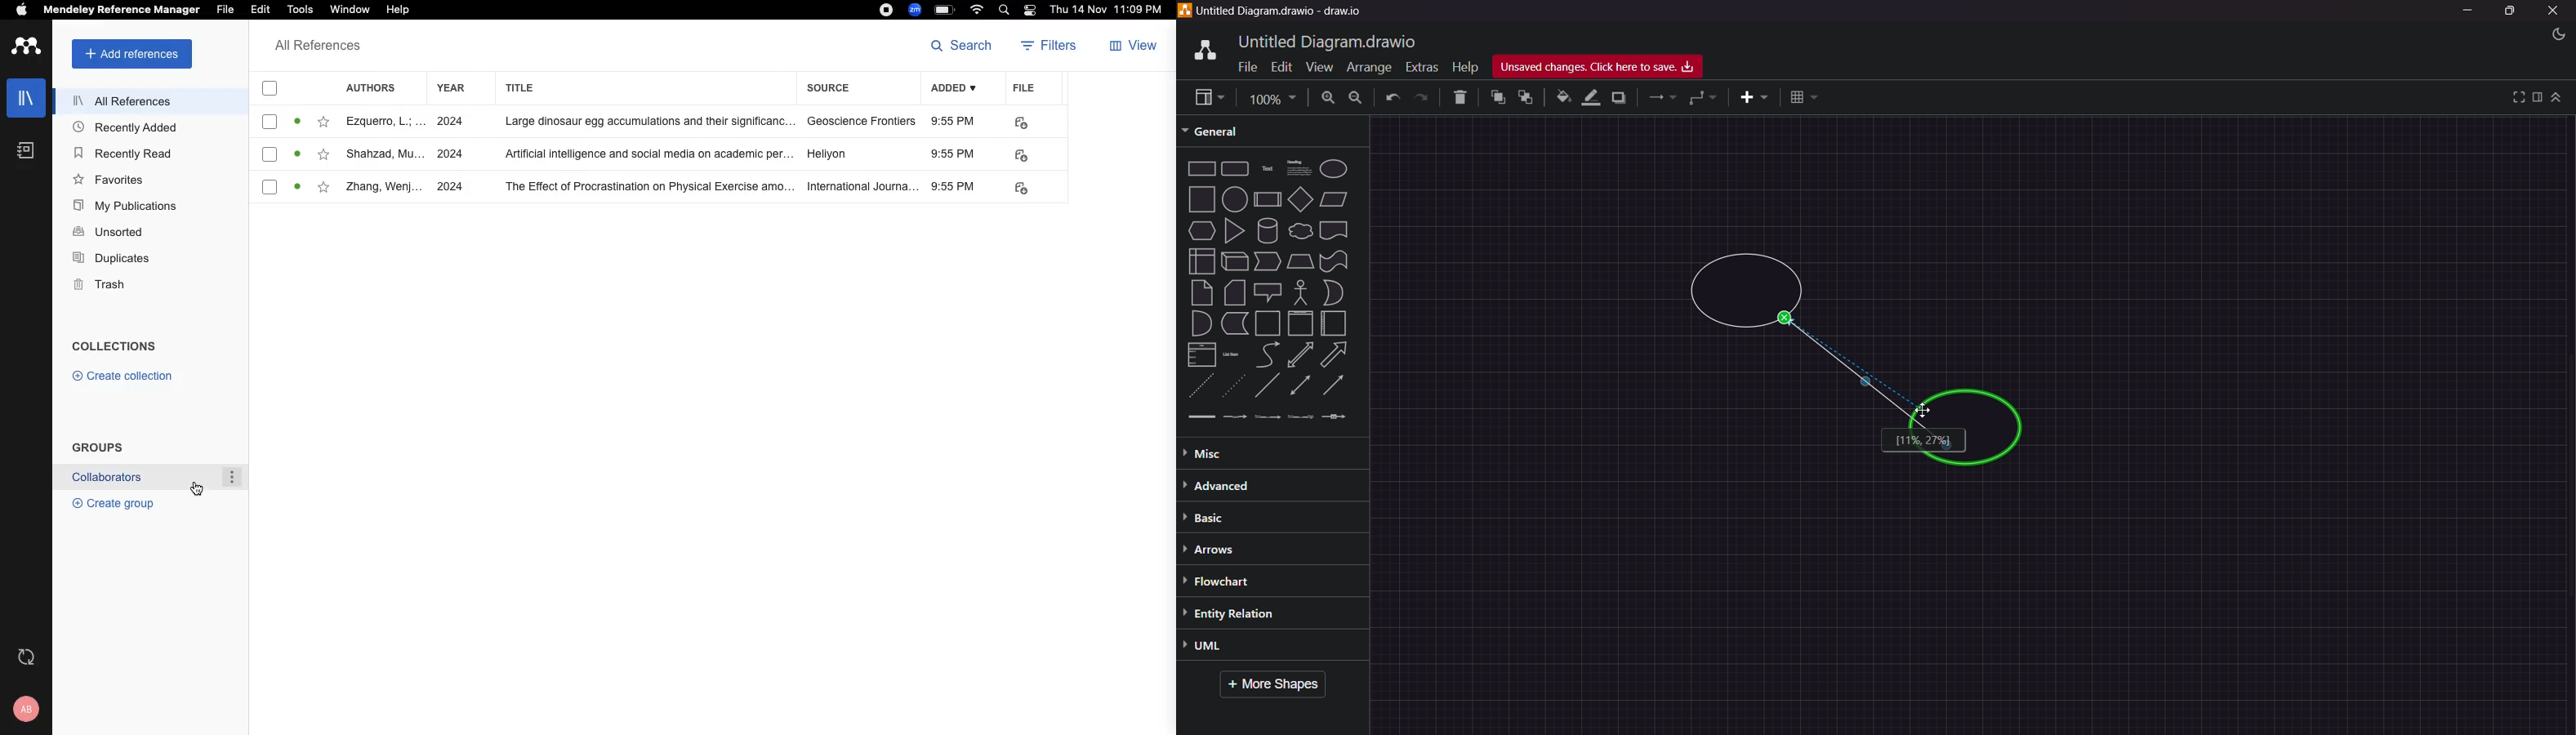 Image resolution: width=2576 pixels, height=756 pixels. Describe the element at coordinates (1523, 98) in the screenshot. I see `to back` at that location.